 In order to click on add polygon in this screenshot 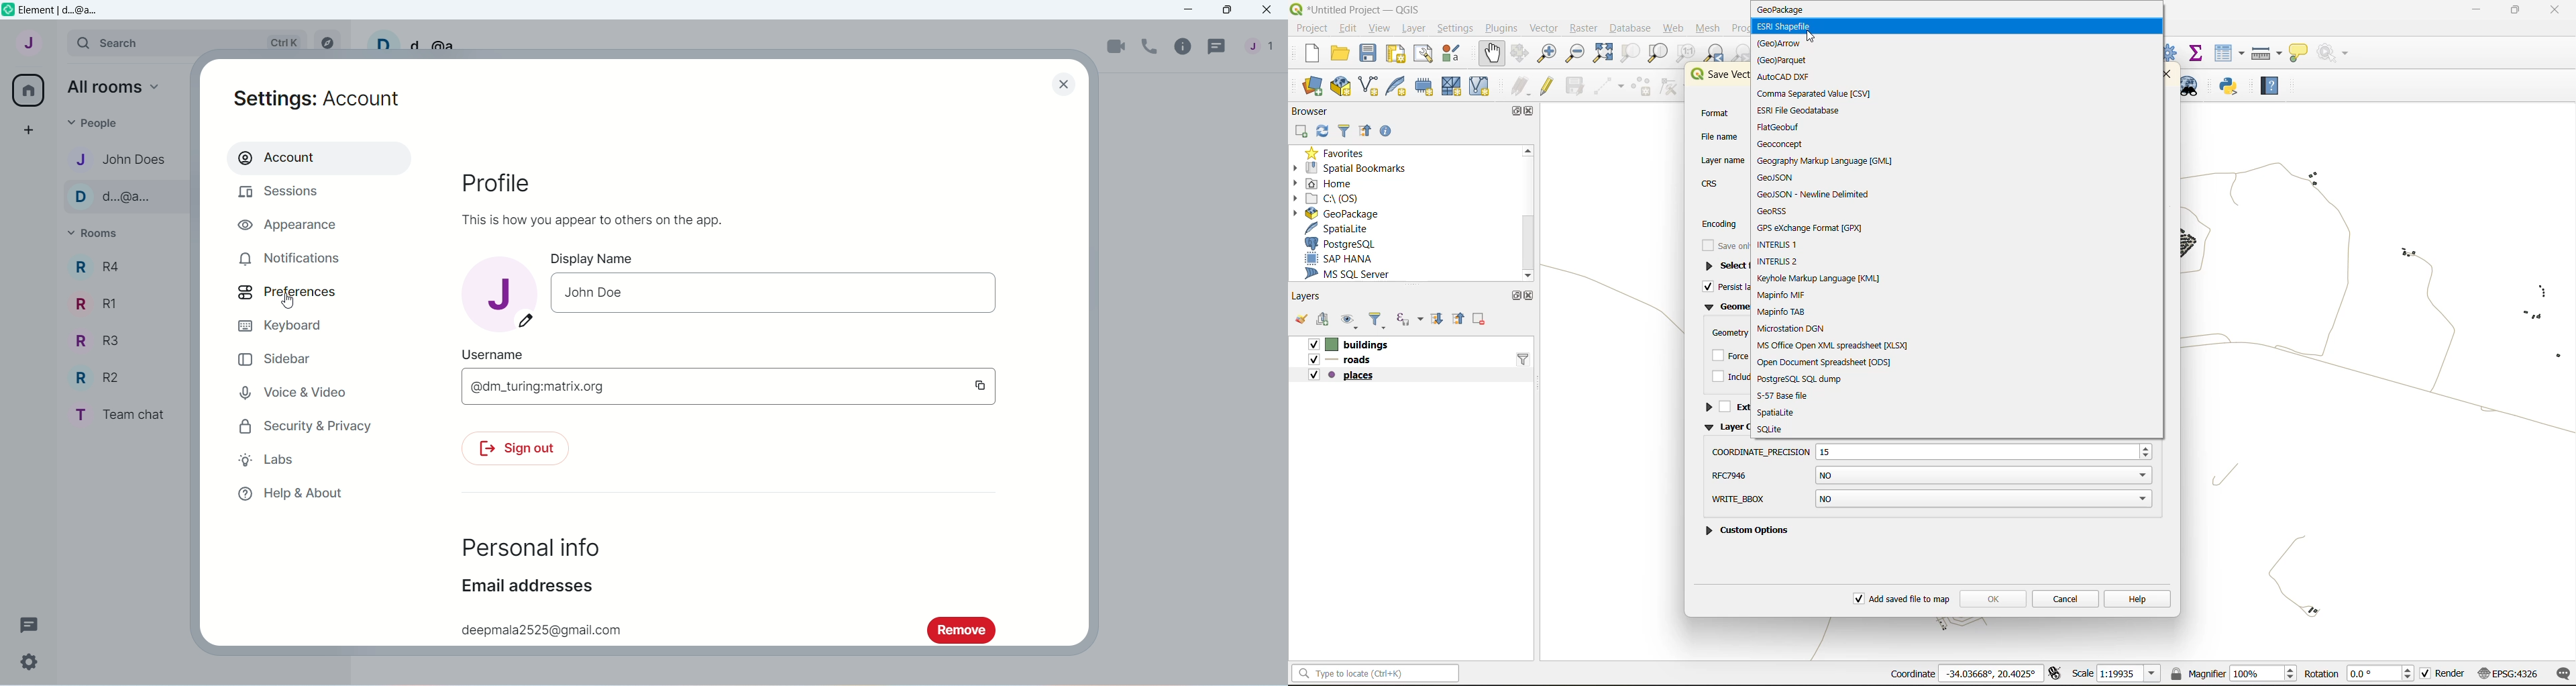, I will do `click(1642, 87)`.